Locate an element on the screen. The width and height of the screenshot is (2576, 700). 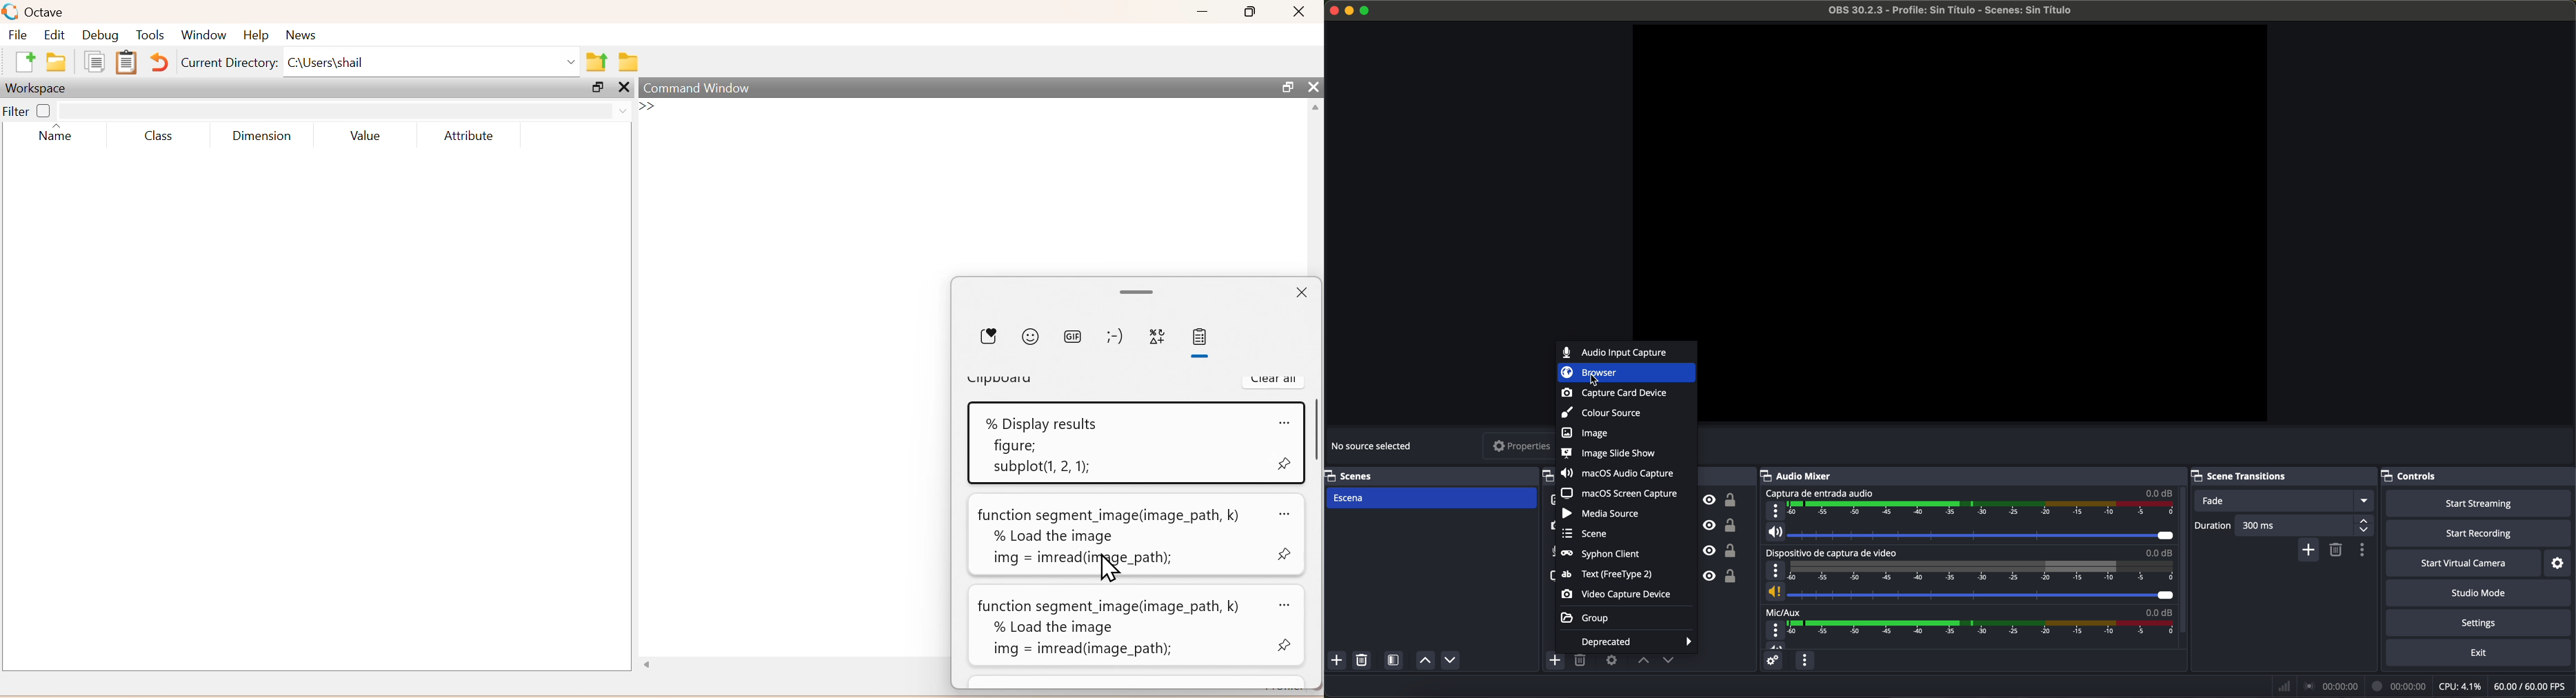
sources is located at coordinates (1549, 475).